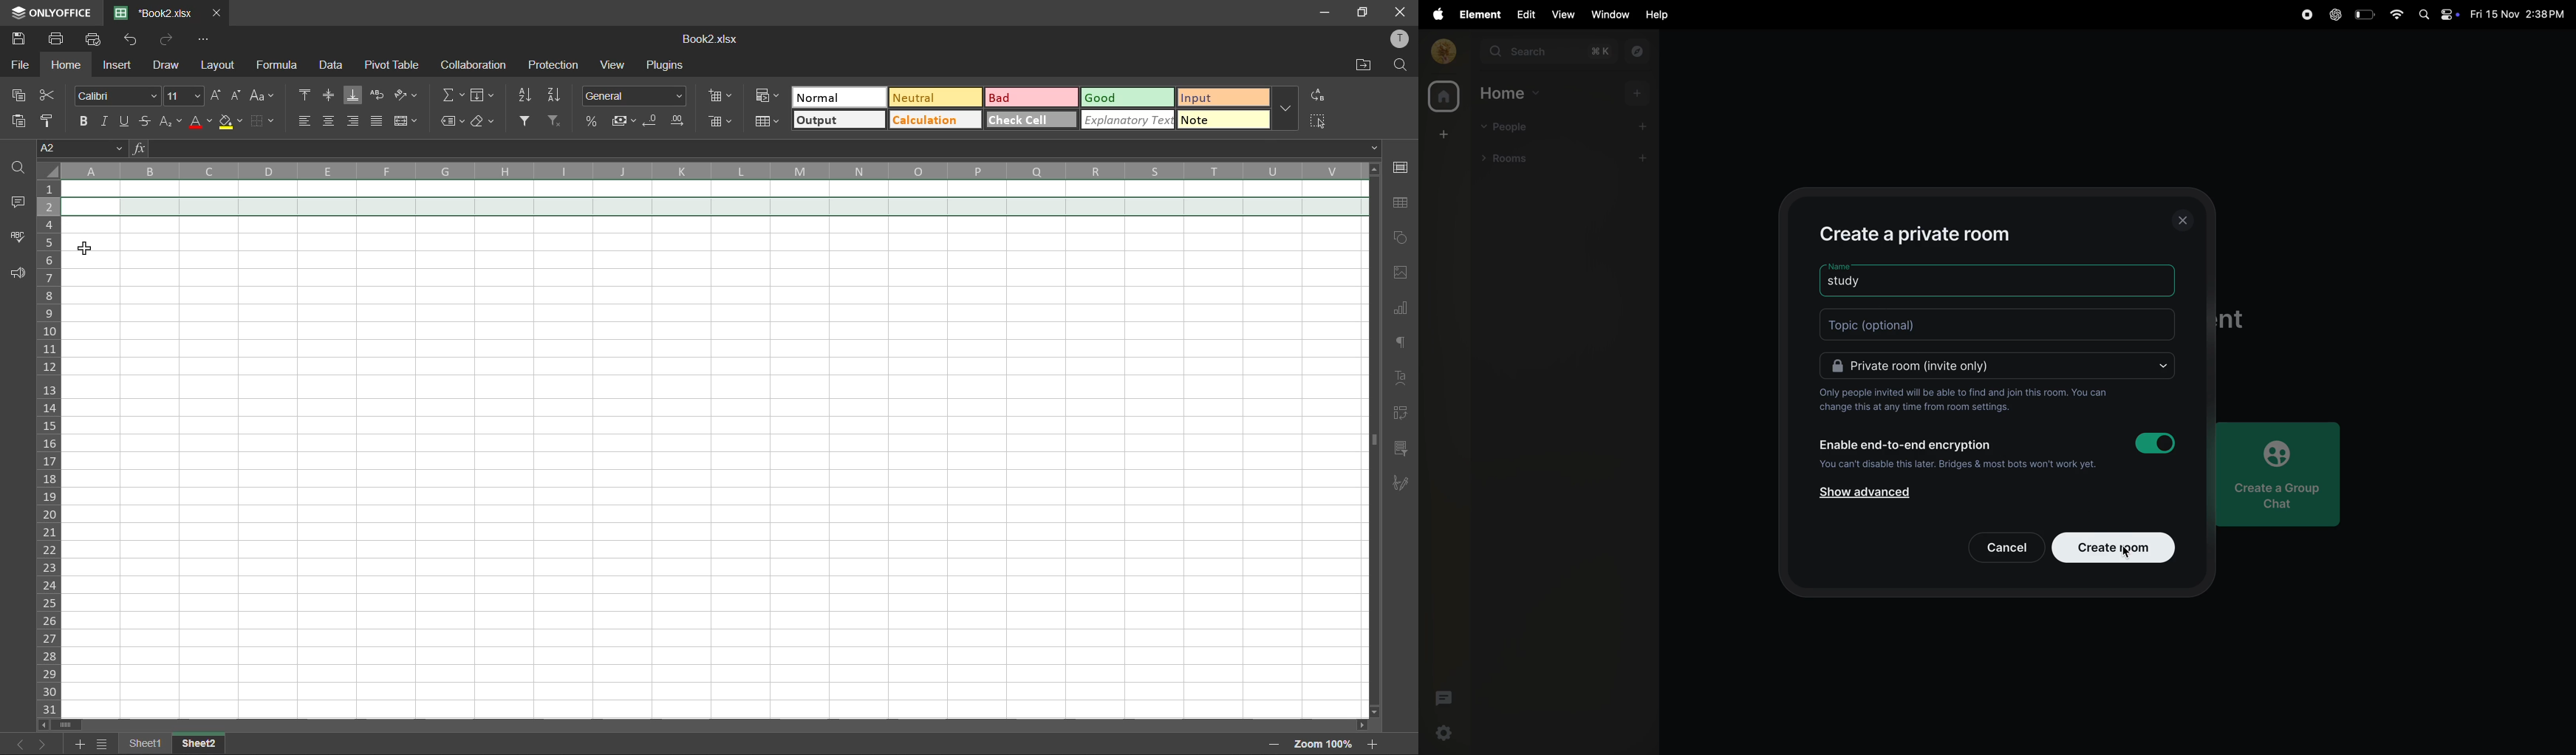  I want to click on good, so click(1130, 95).